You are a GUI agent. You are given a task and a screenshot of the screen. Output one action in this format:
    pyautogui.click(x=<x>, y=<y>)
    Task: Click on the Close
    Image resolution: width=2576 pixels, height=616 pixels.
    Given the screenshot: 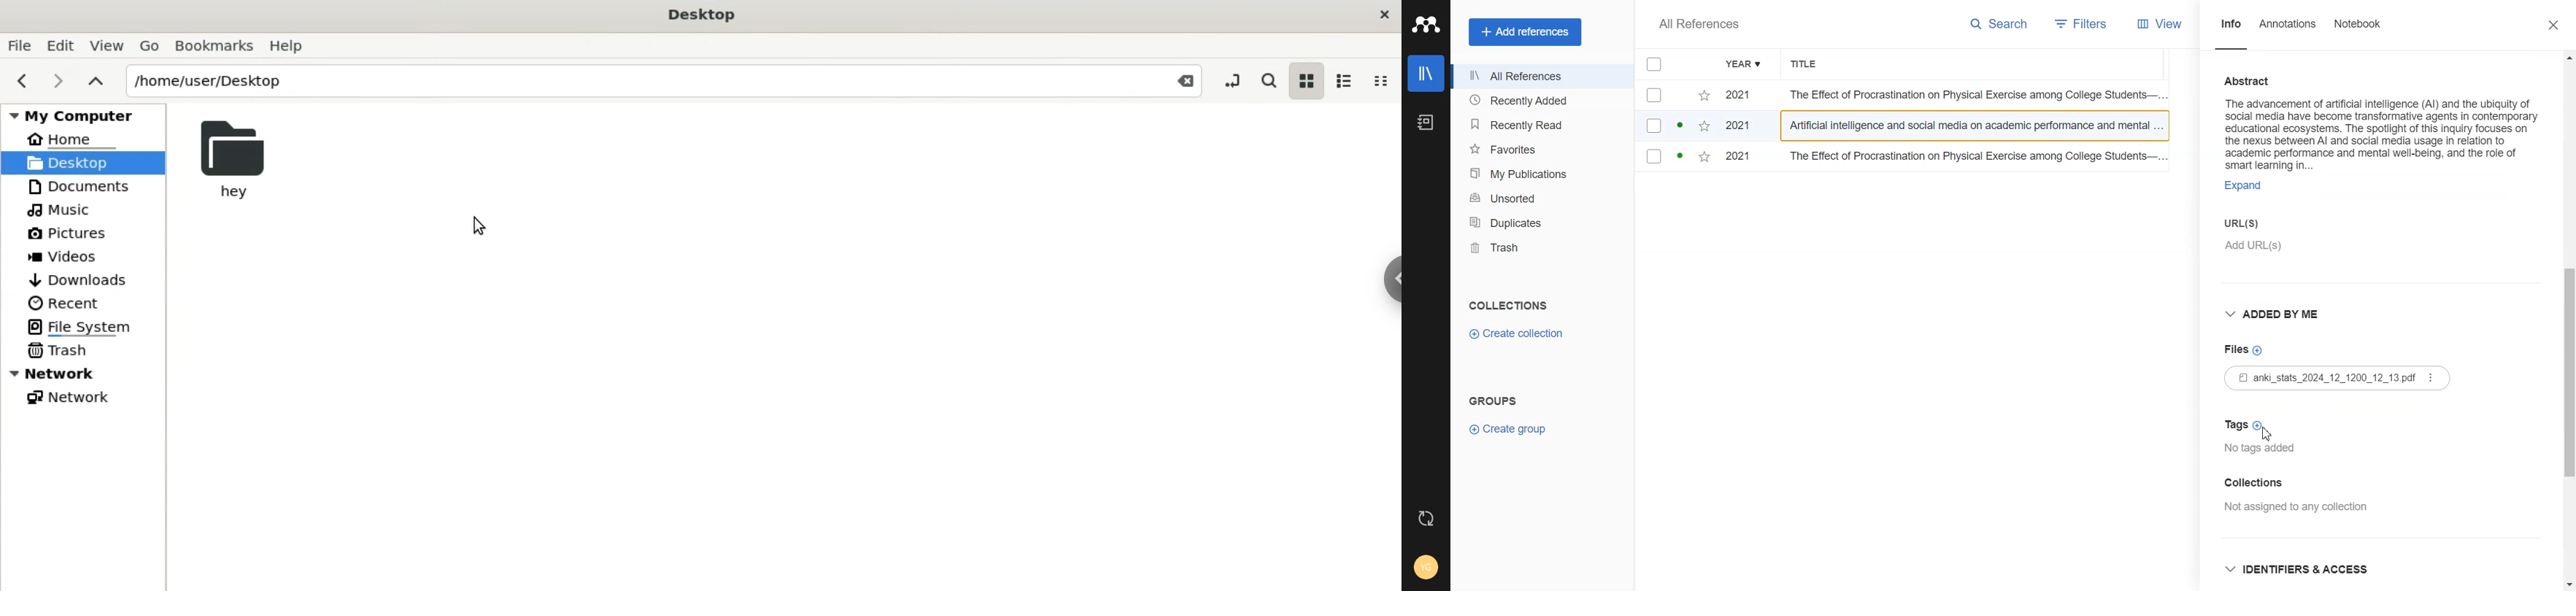 What is the action you would take?
    pyautogui.click(x=2555, y=26)
    